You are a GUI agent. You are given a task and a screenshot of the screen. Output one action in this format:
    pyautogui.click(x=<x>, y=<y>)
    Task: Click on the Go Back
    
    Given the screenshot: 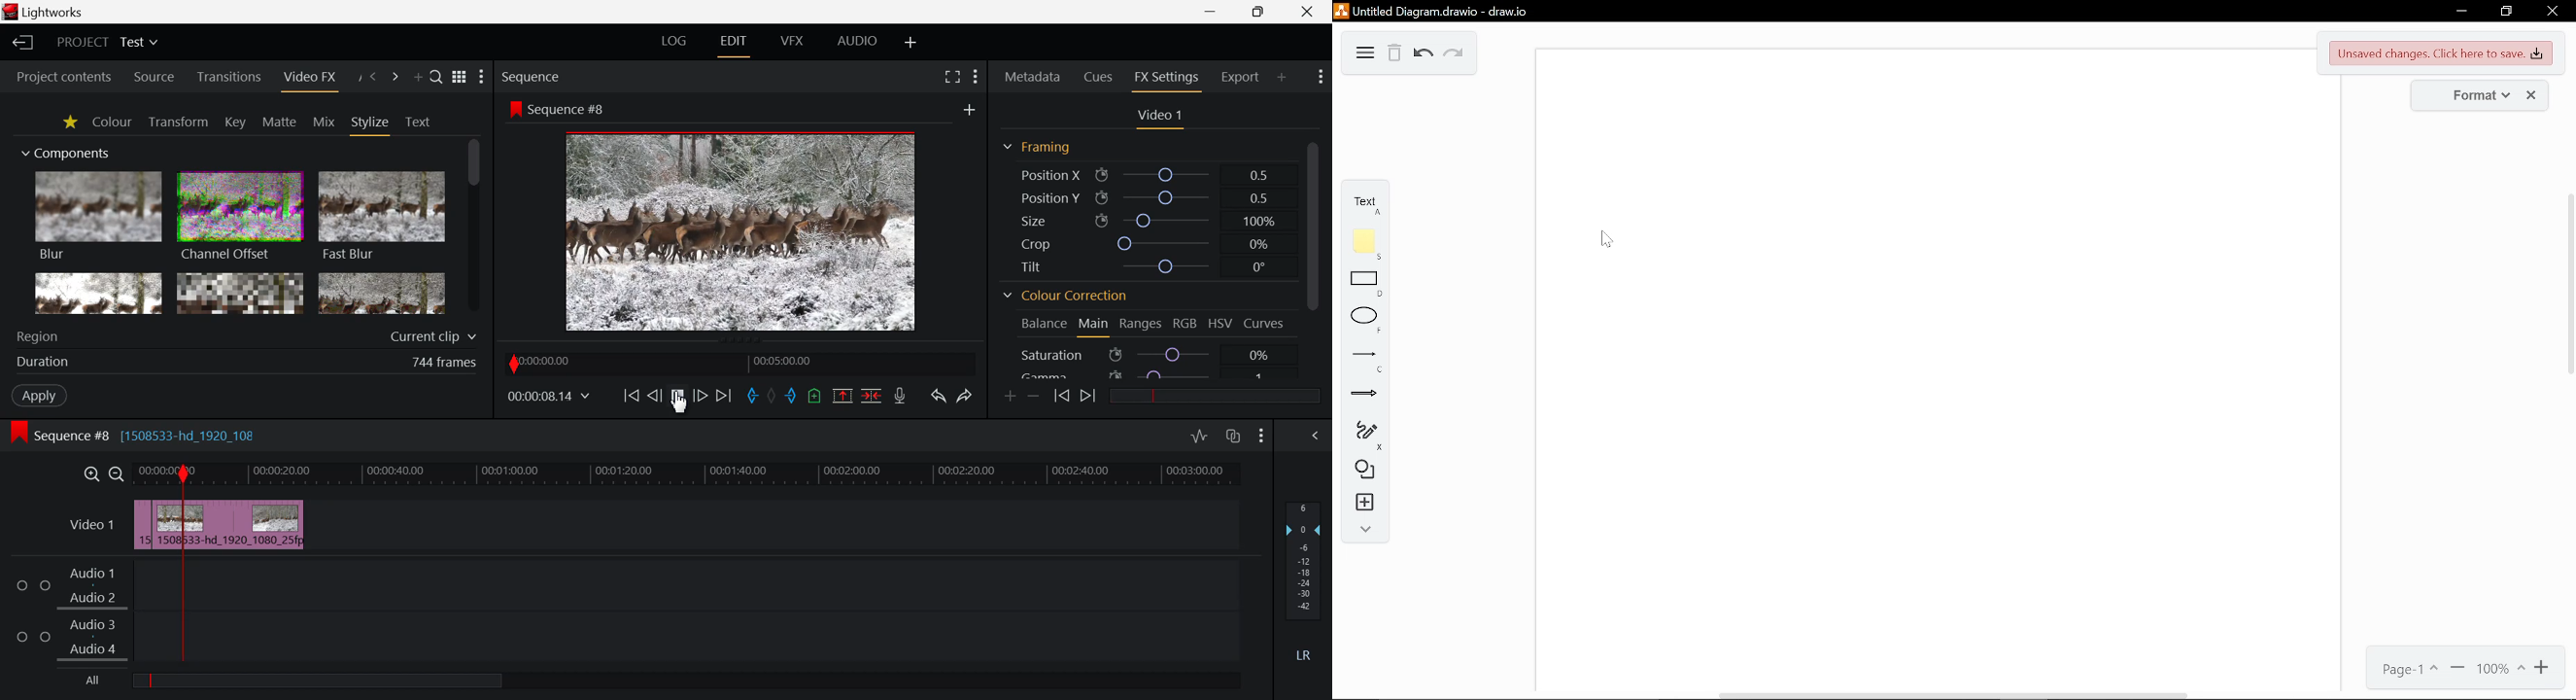 What is the action you would take?
    pyautogui.click(x=654, y=394)
    